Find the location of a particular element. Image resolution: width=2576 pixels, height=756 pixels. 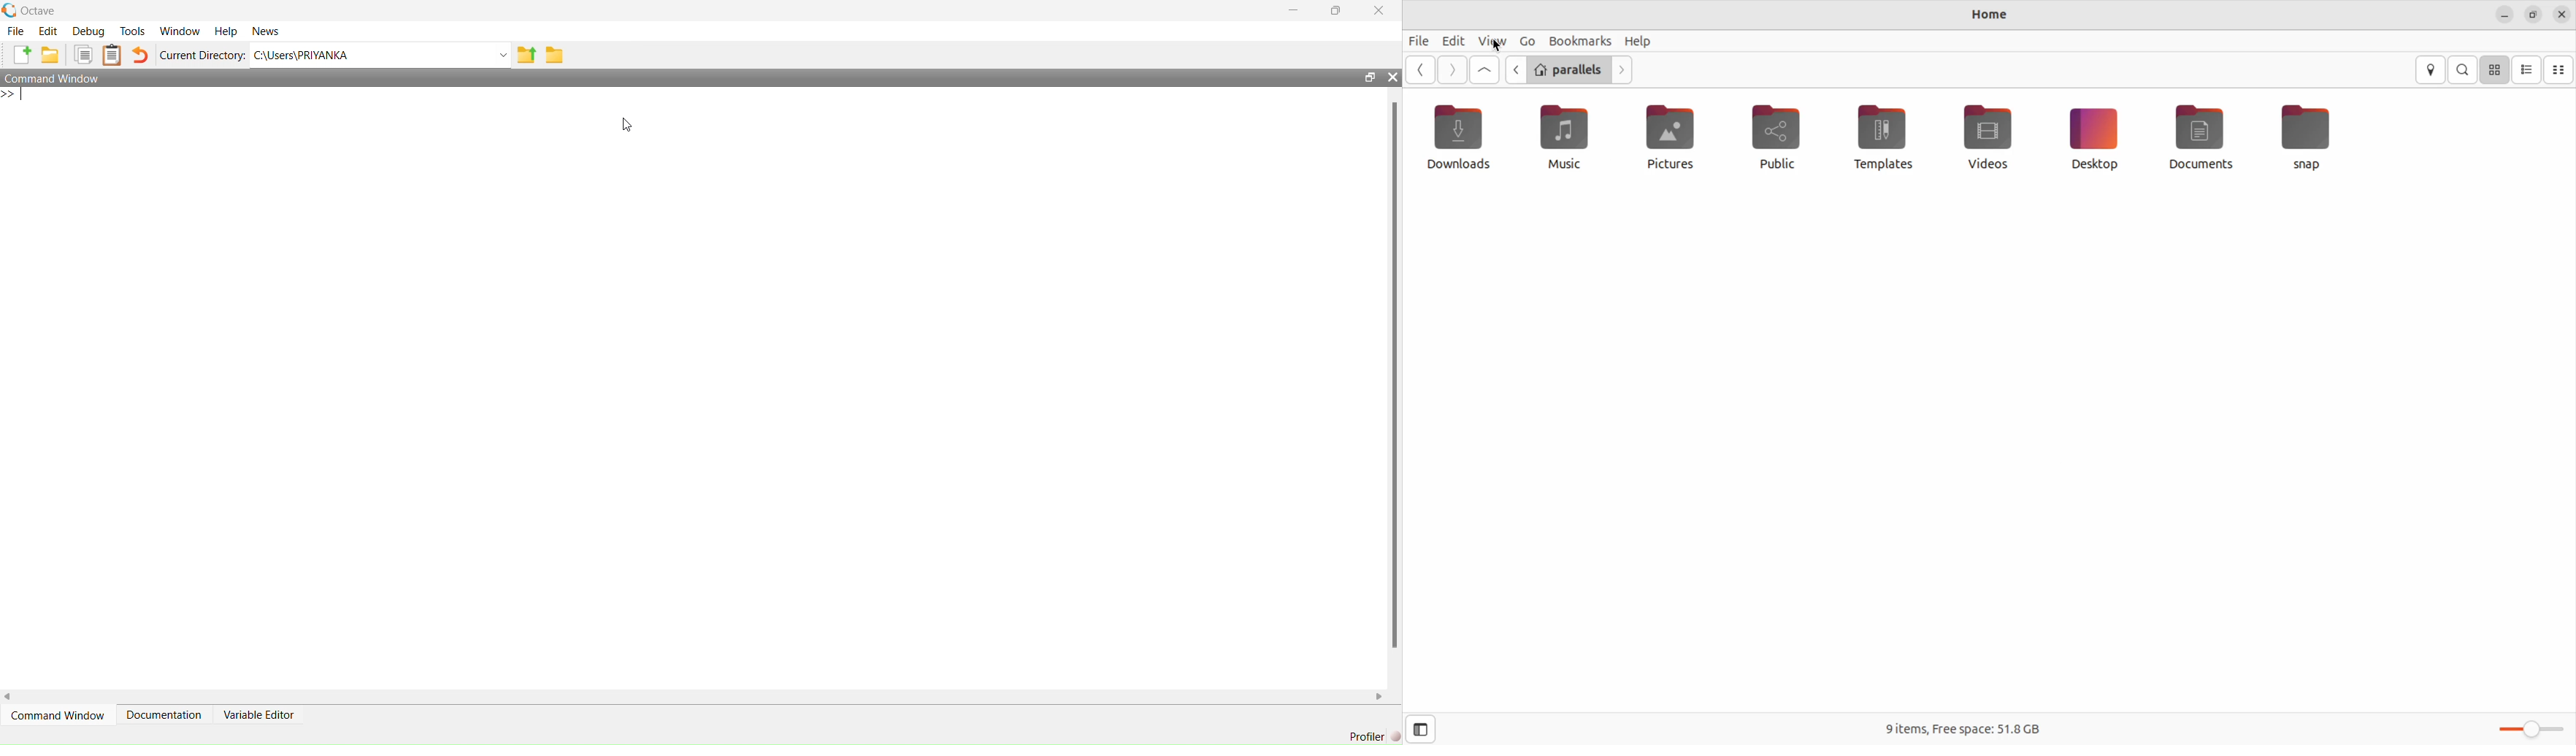

next  is located at coordinates (1624, 70).